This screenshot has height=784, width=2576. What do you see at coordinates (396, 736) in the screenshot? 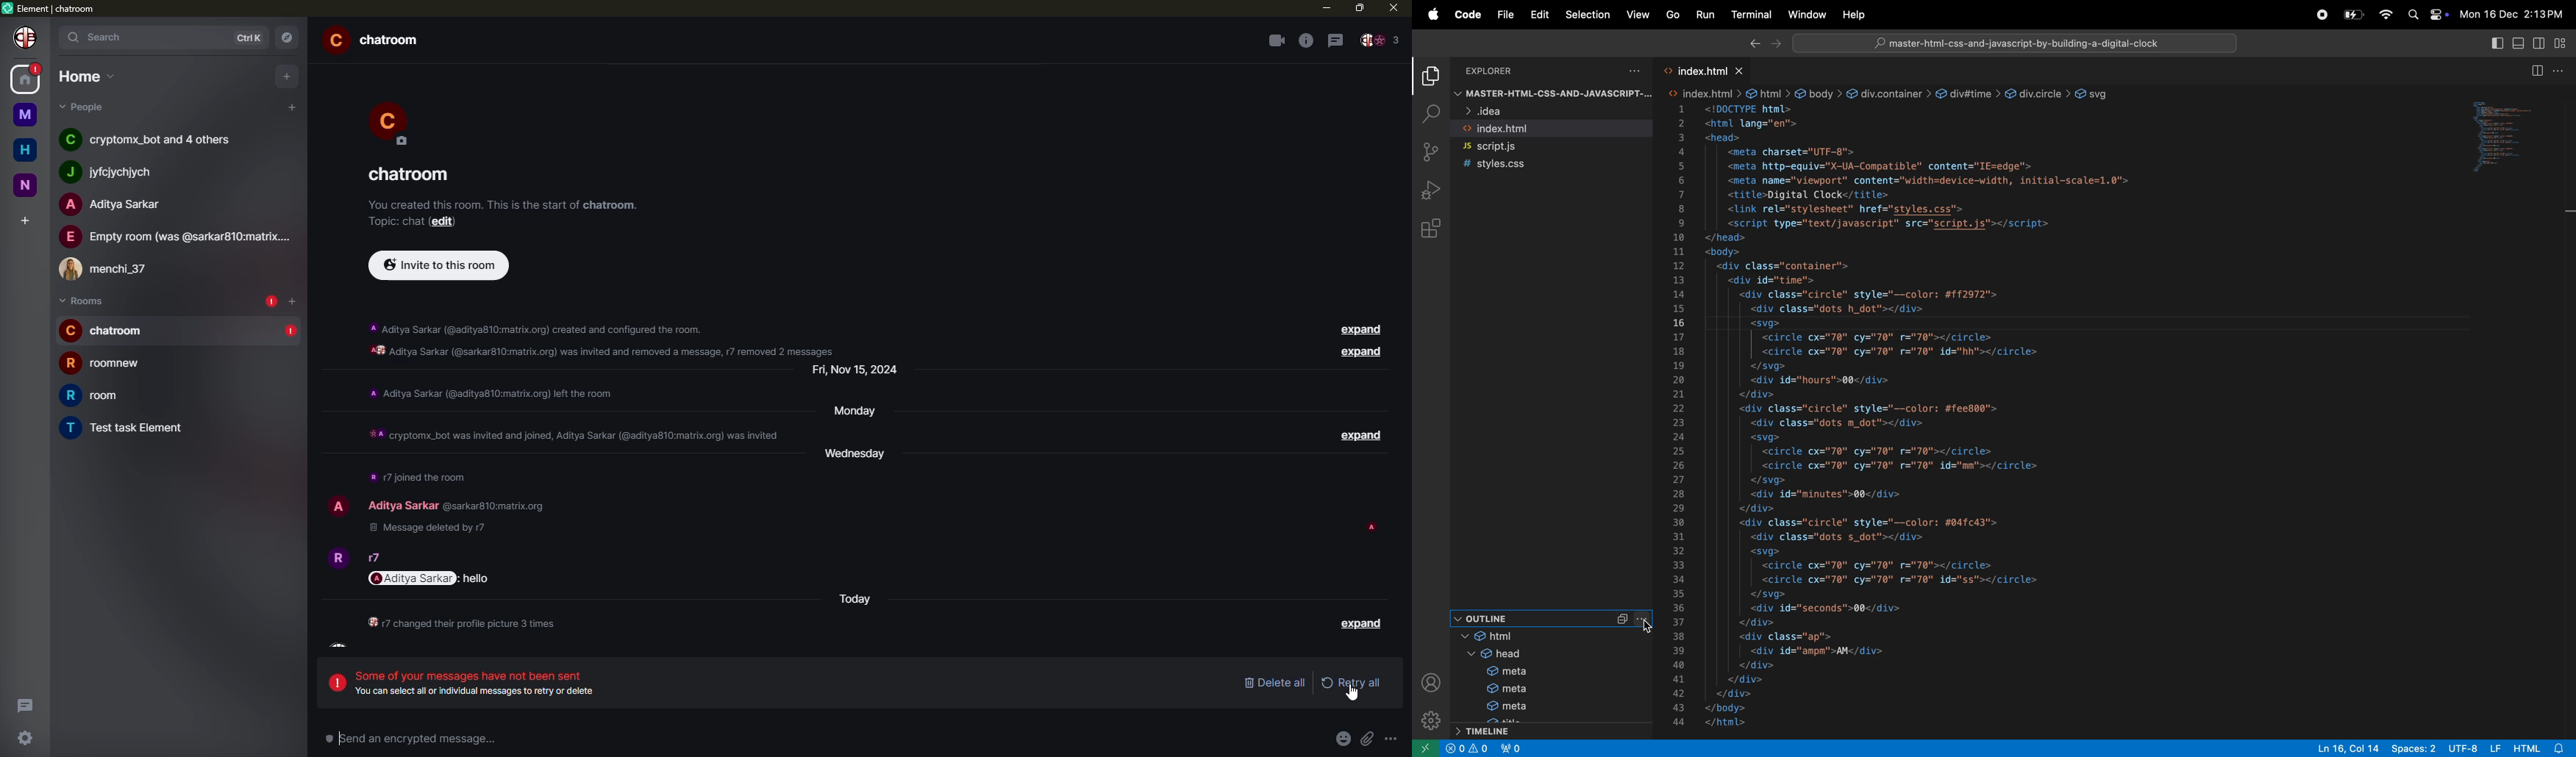
I see `® [Send an encrypted message...` at bounding box center [396, 736].